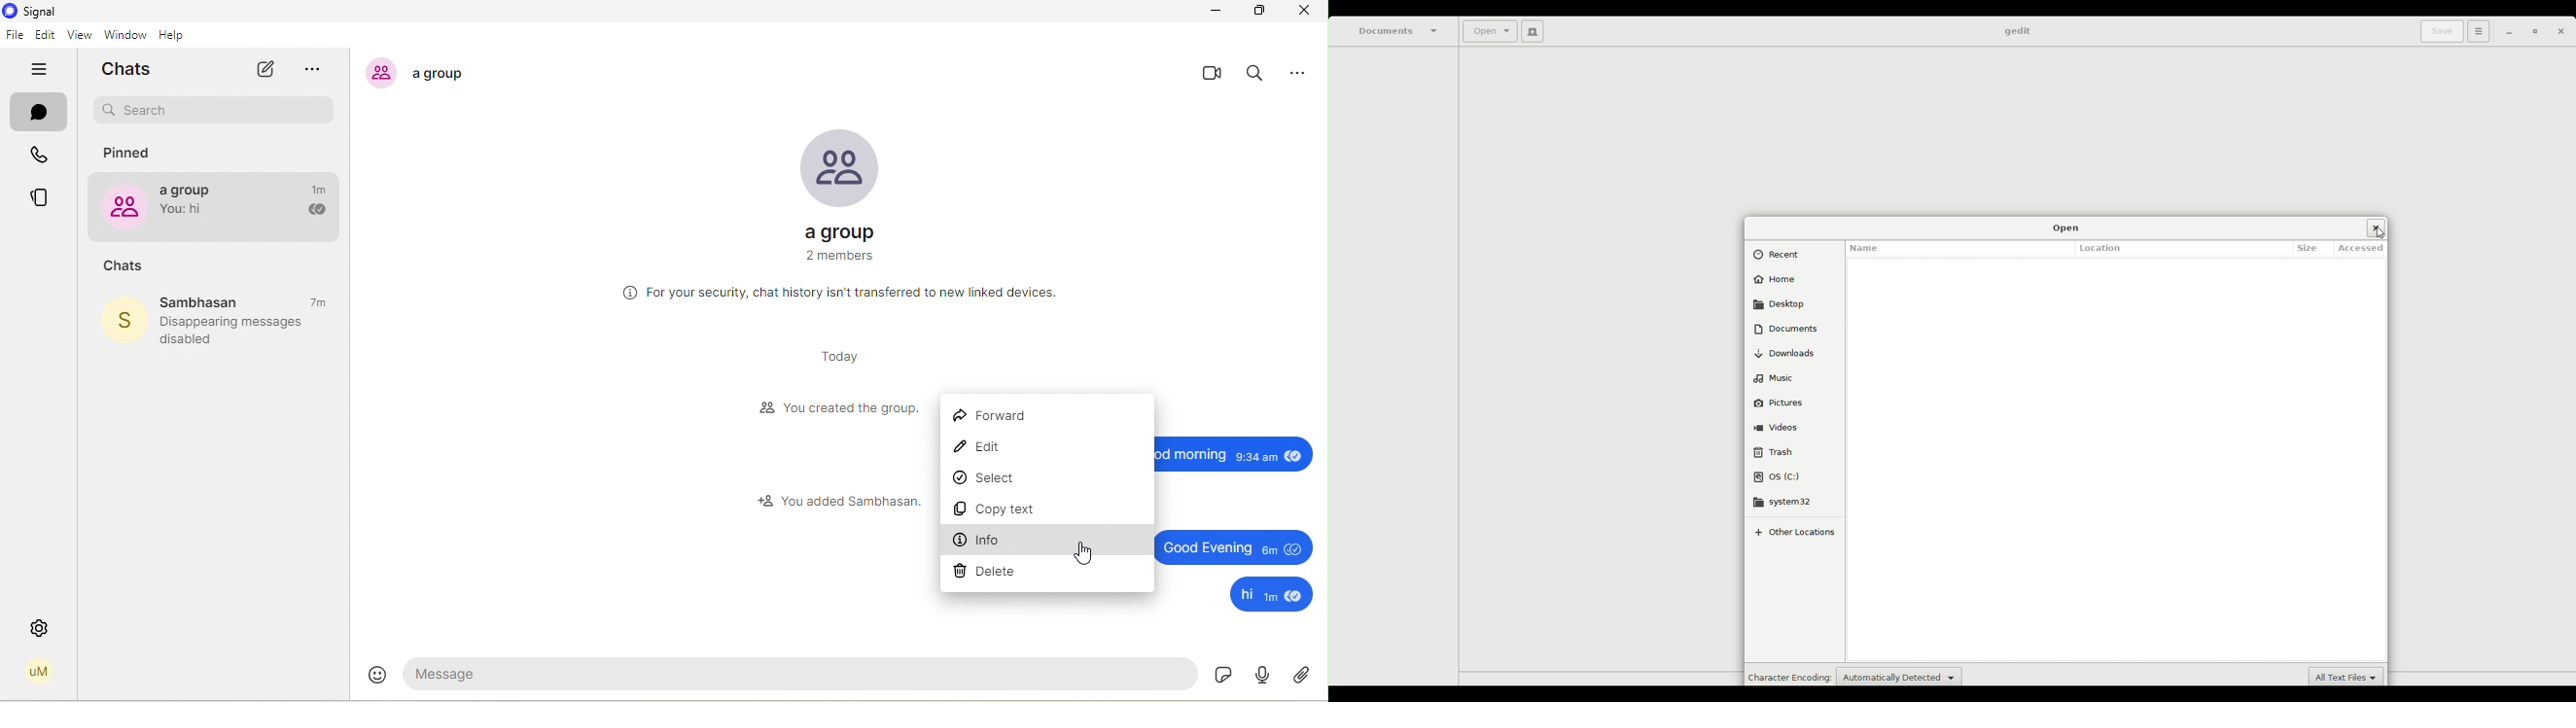  What do you see at coordinates (986, 449) in the screenshot?
I see `edit` at bounding box center [986, 449].